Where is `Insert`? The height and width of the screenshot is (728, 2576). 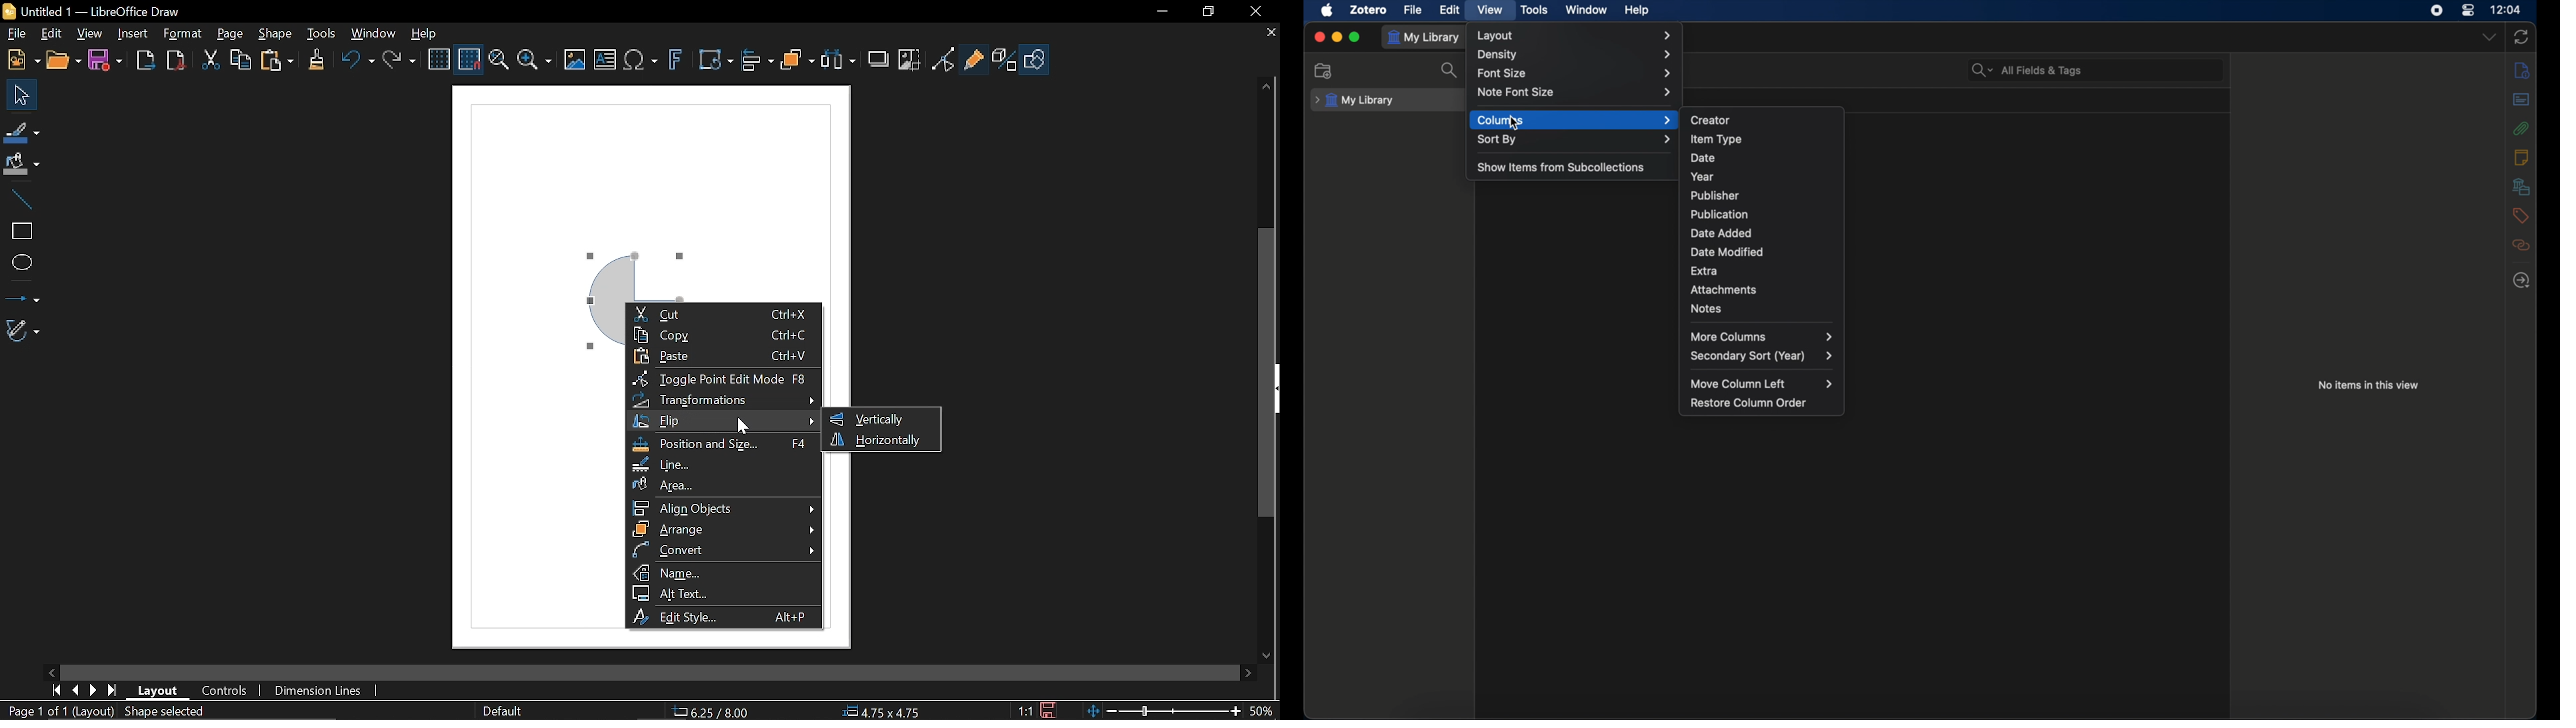 Insert is located at coordinates (134, 35).